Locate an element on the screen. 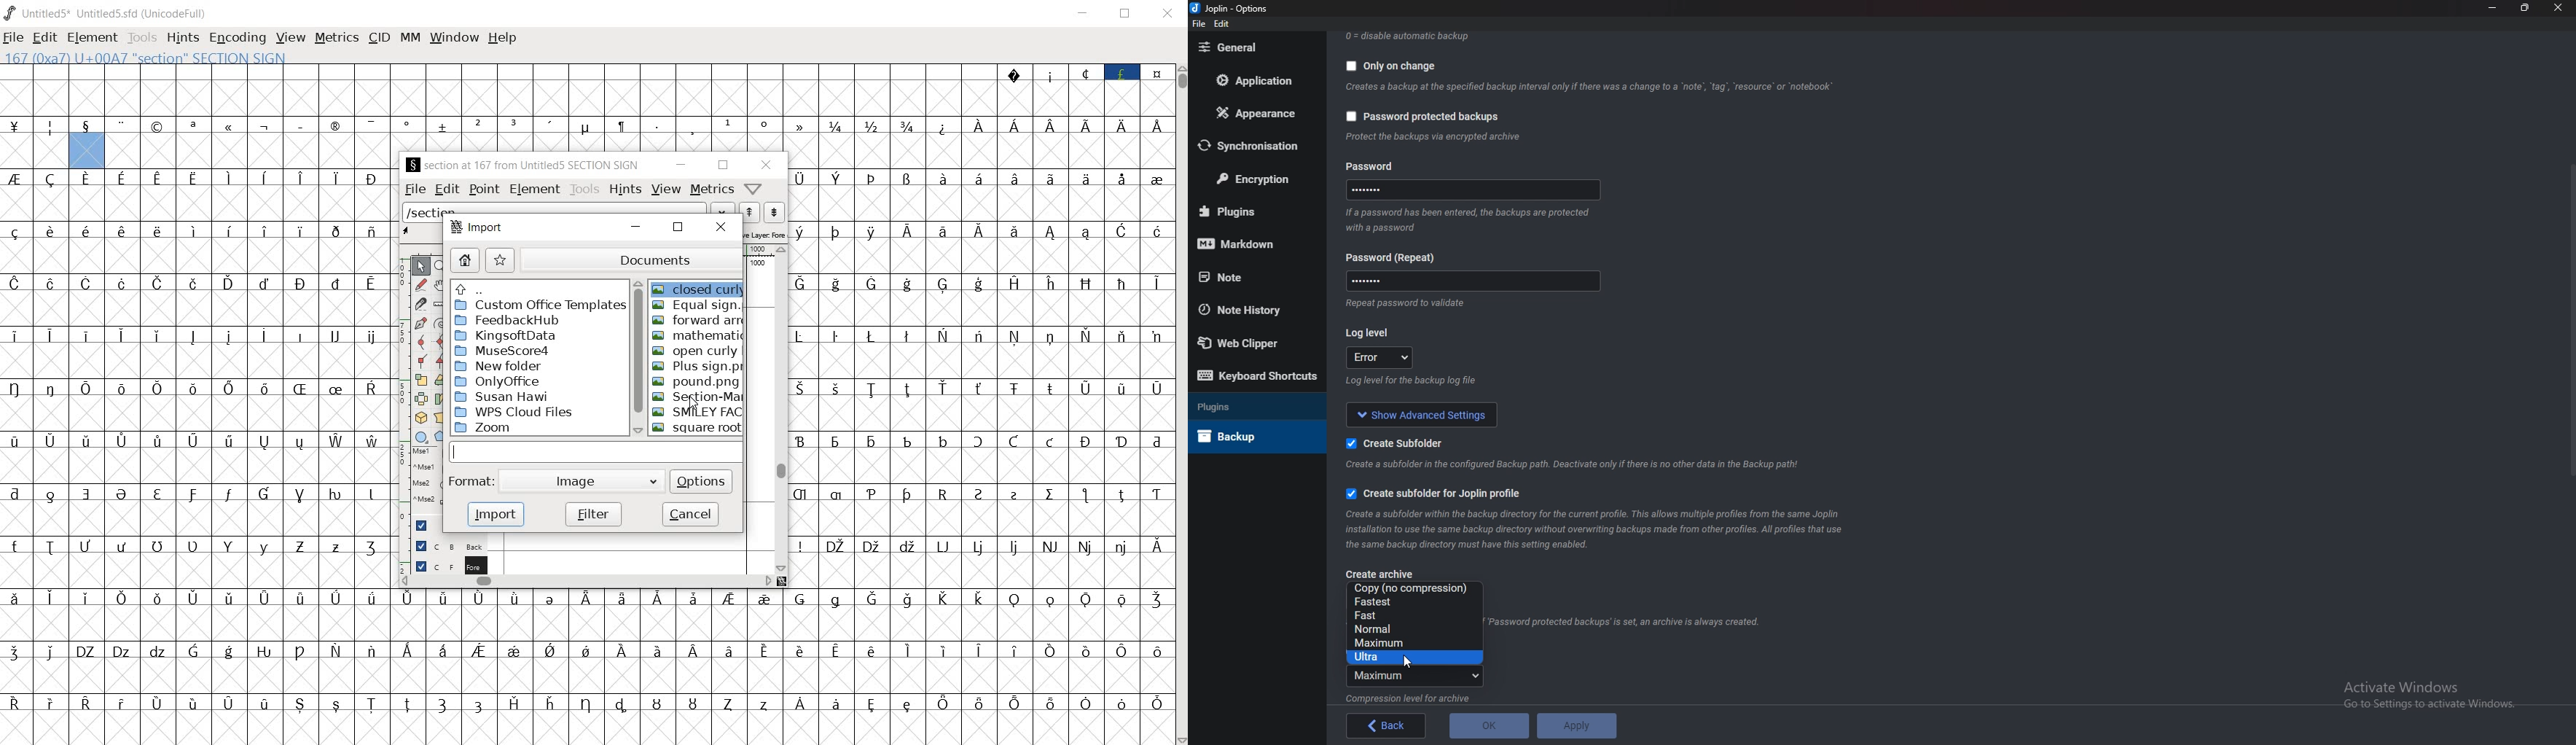 The width and height of the screenshot is (2576, 756). Rotate the selection is located at coordinates (442, 380).